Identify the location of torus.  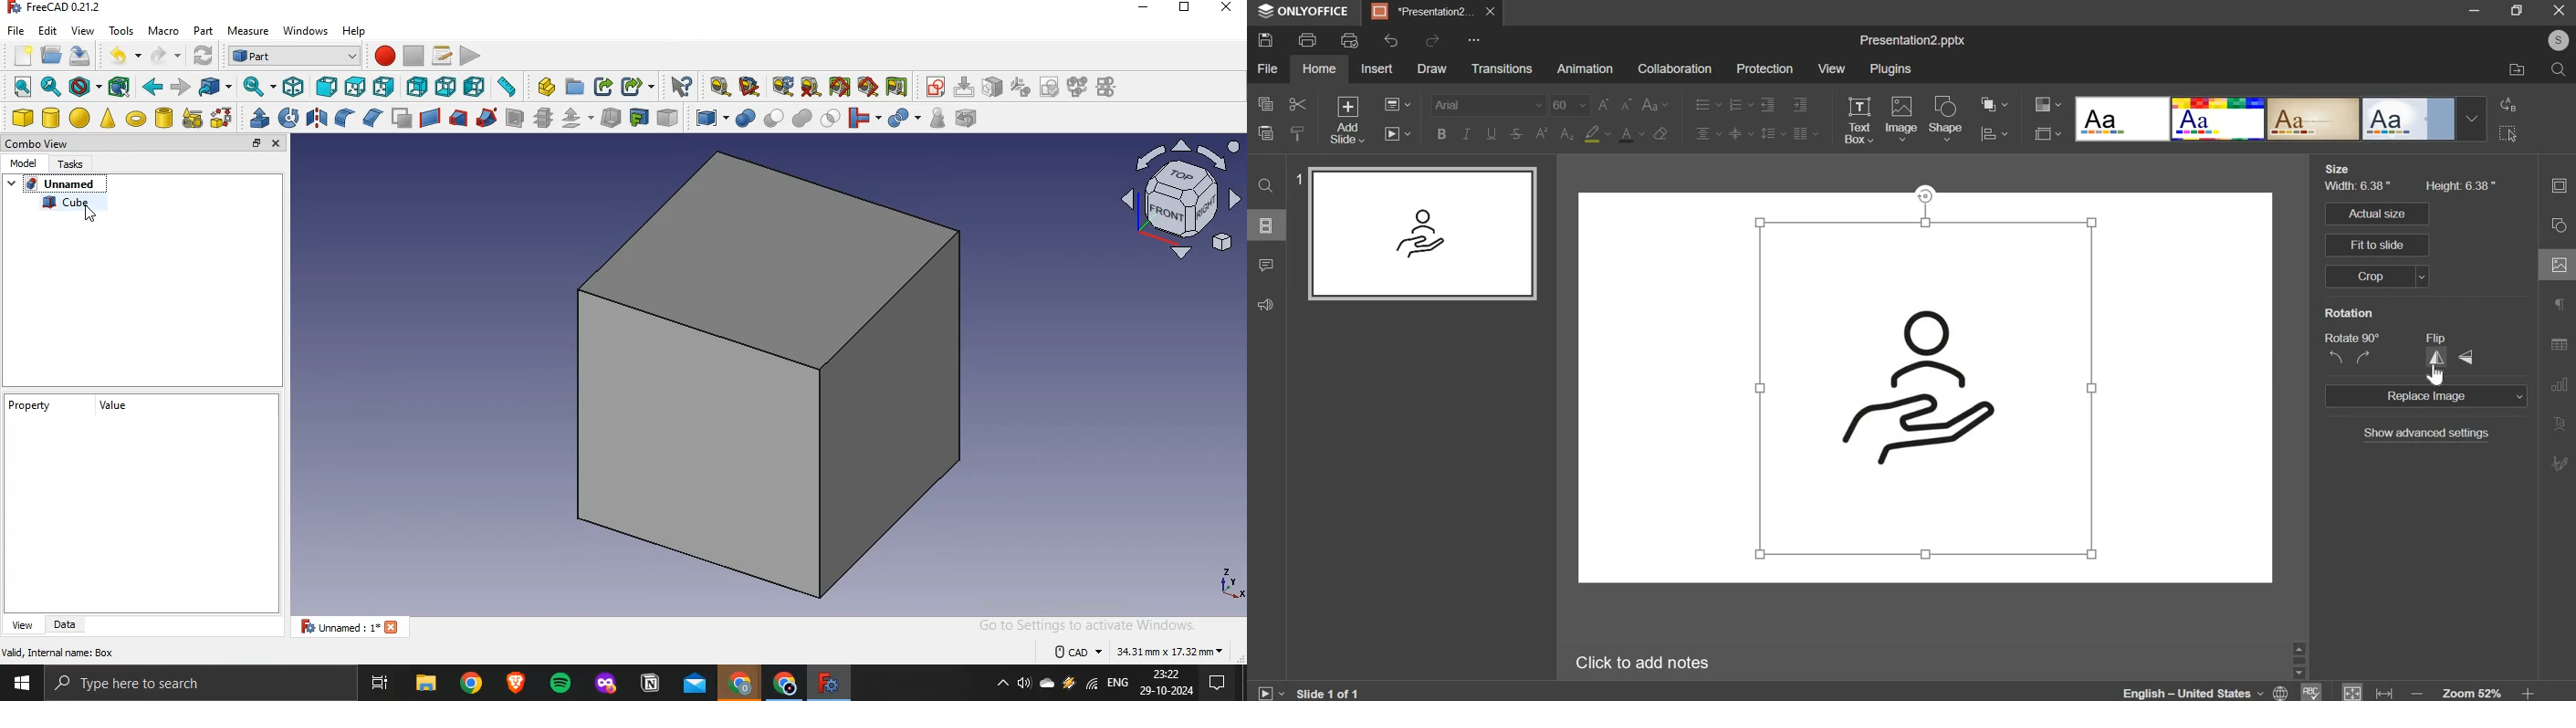
(136, 119).